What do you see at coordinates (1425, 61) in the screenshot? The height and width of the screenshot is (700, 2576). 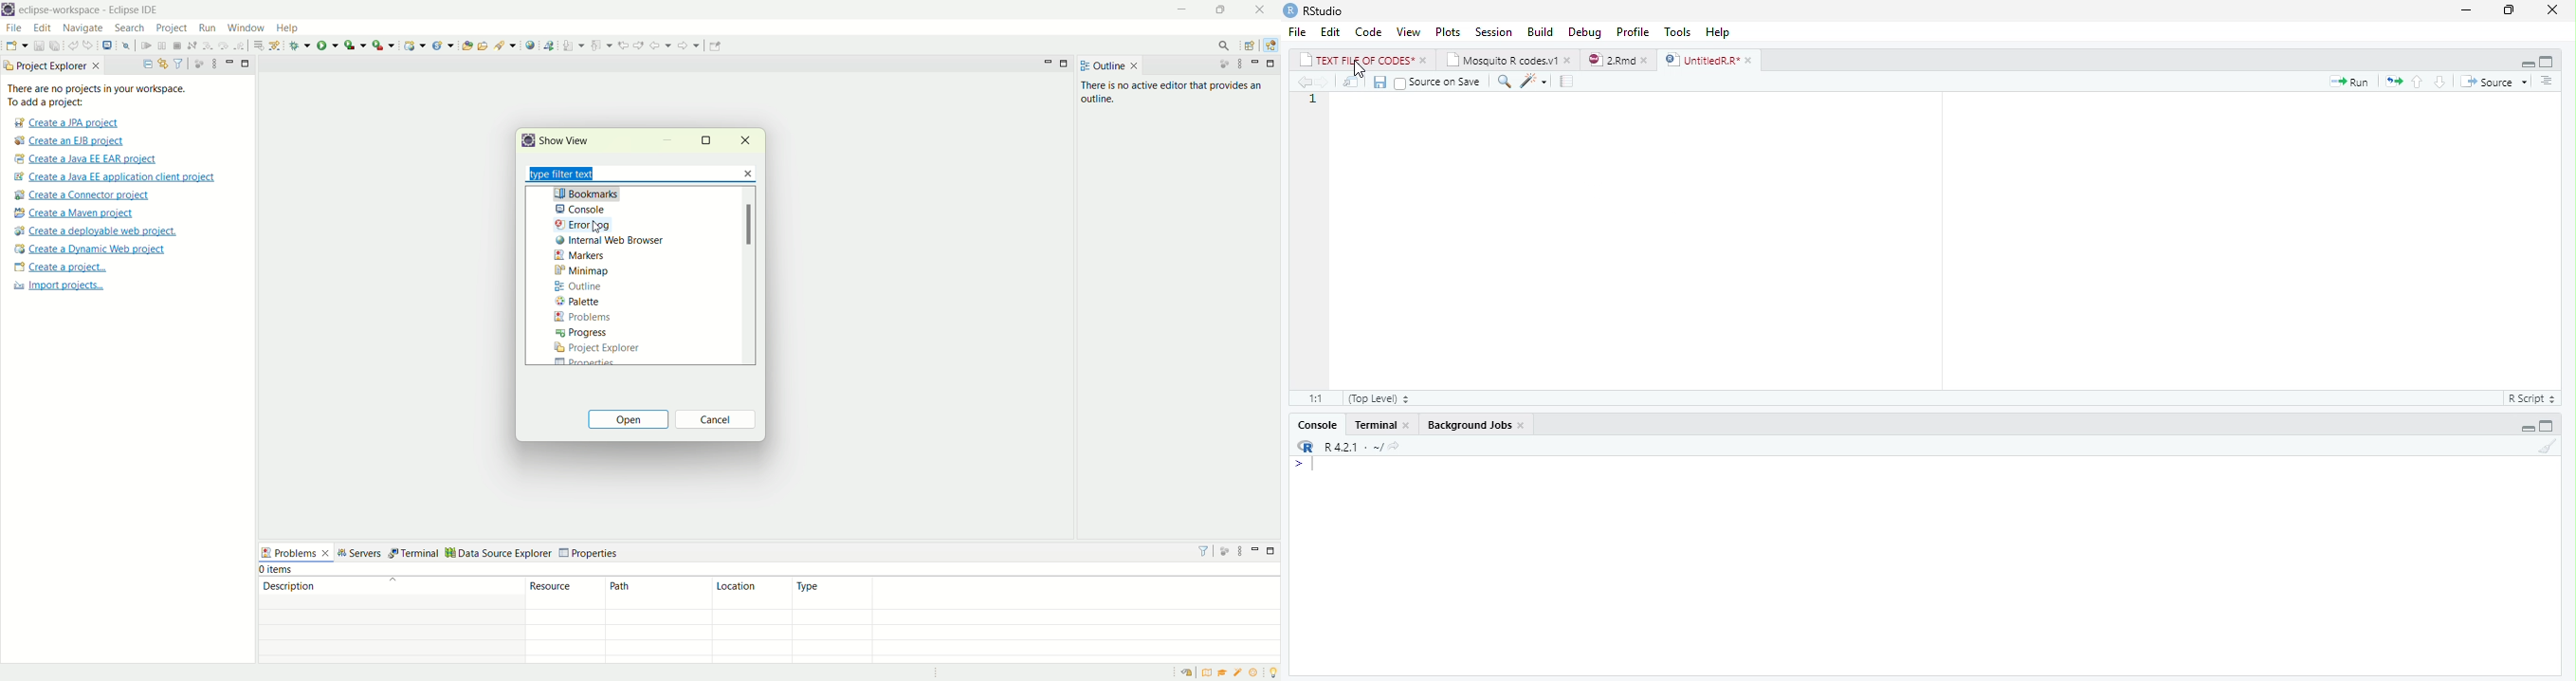 I see `close` at bounding box center [1425, 61].